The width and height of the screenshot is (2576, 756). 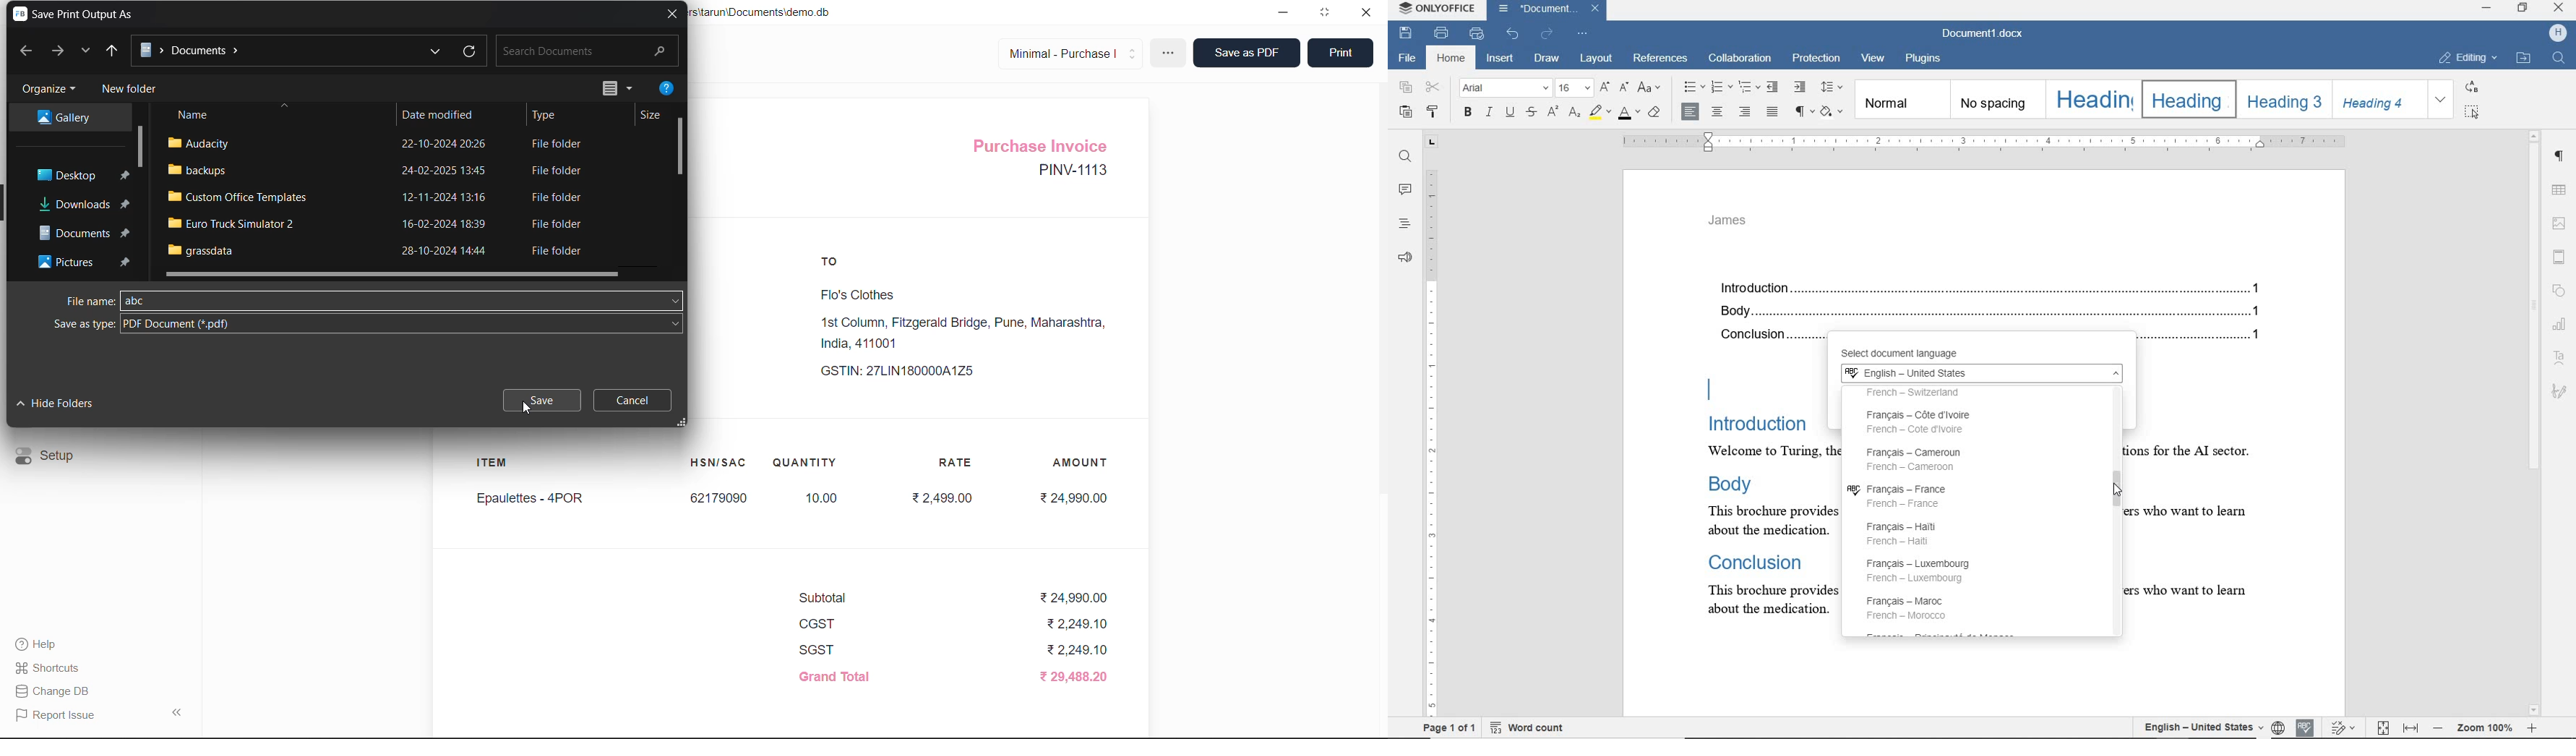 I want to click on vertical scroll bar, so click(x=142, y=148).